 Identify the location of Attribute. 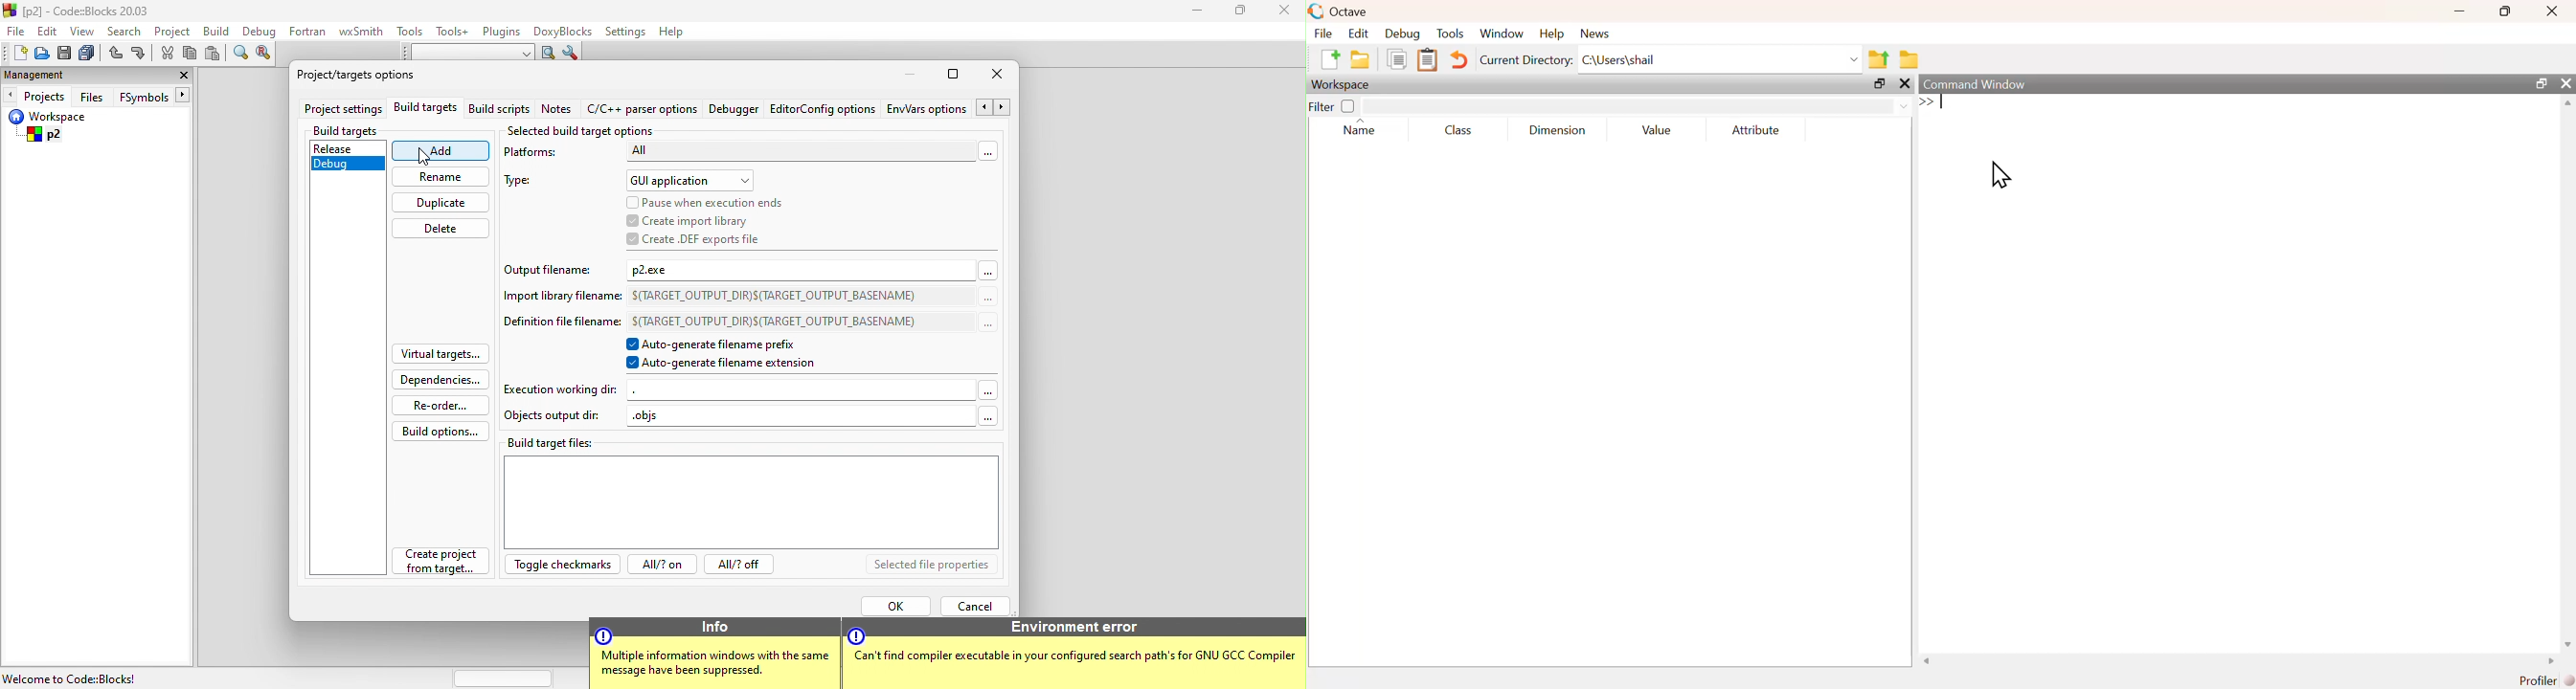
(1757, 130).